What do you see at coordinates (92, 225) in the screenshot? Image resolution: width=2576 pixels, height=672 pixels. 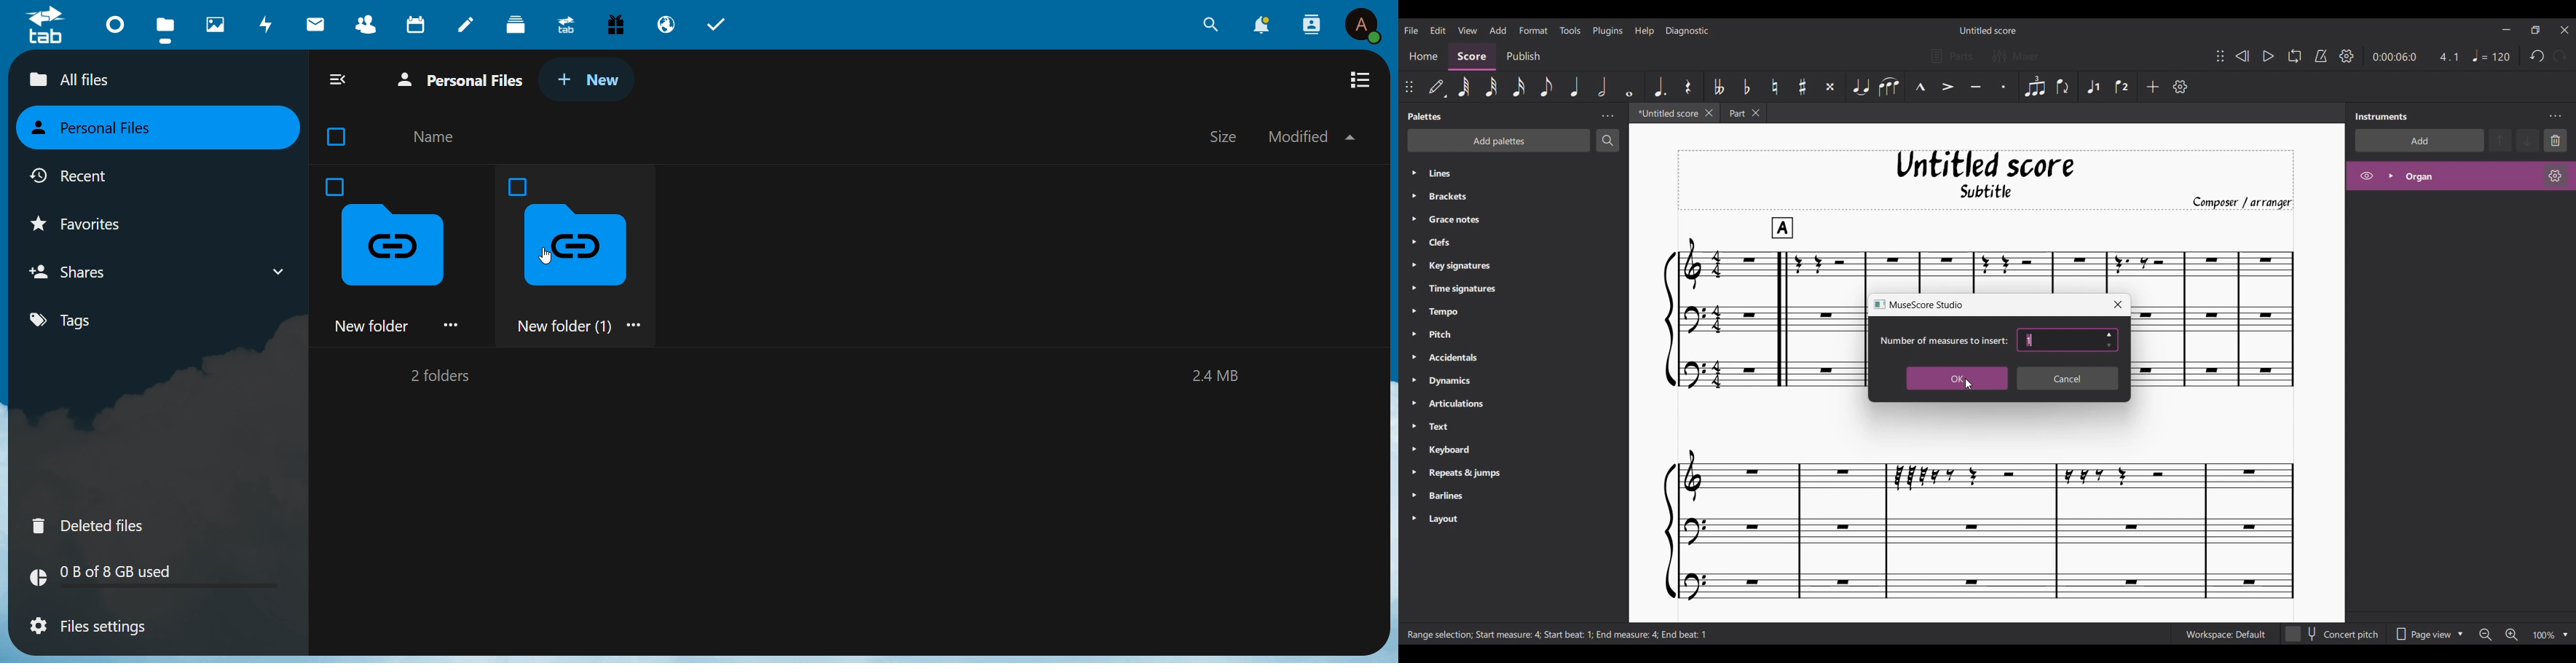 I see `favorites` at bounding box center [92, 225].